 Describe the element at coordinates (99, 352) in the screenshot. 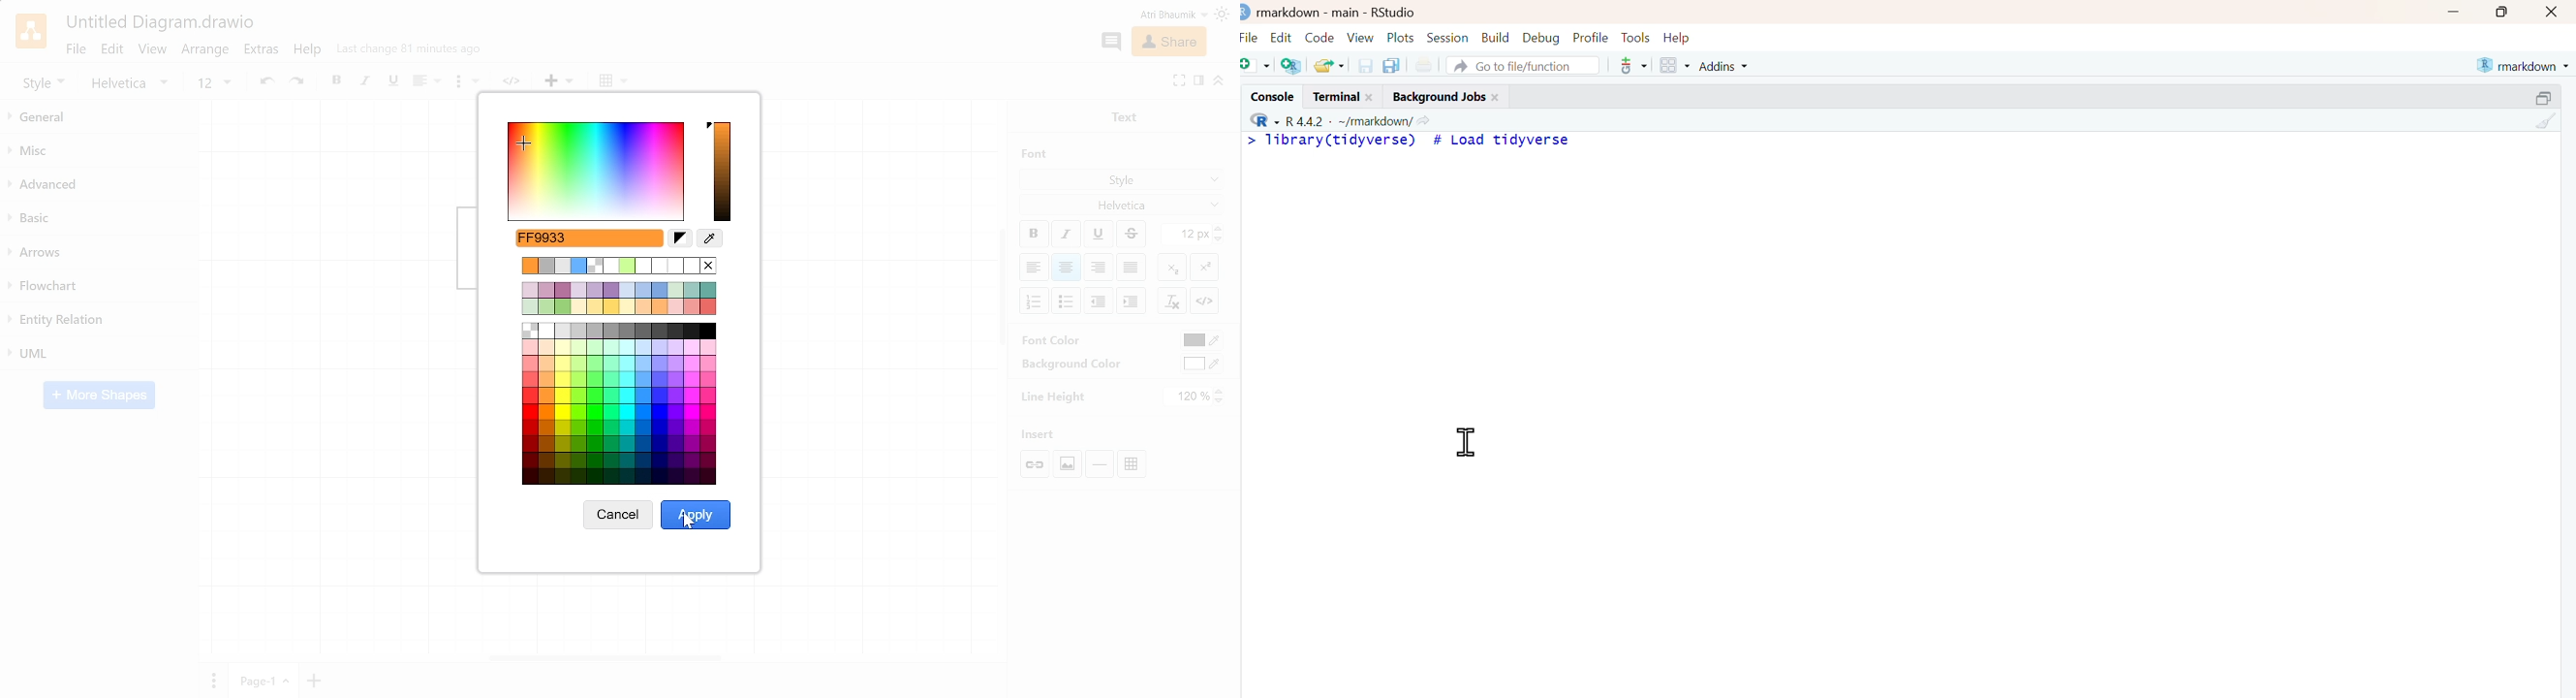

I see `UML` at that location.